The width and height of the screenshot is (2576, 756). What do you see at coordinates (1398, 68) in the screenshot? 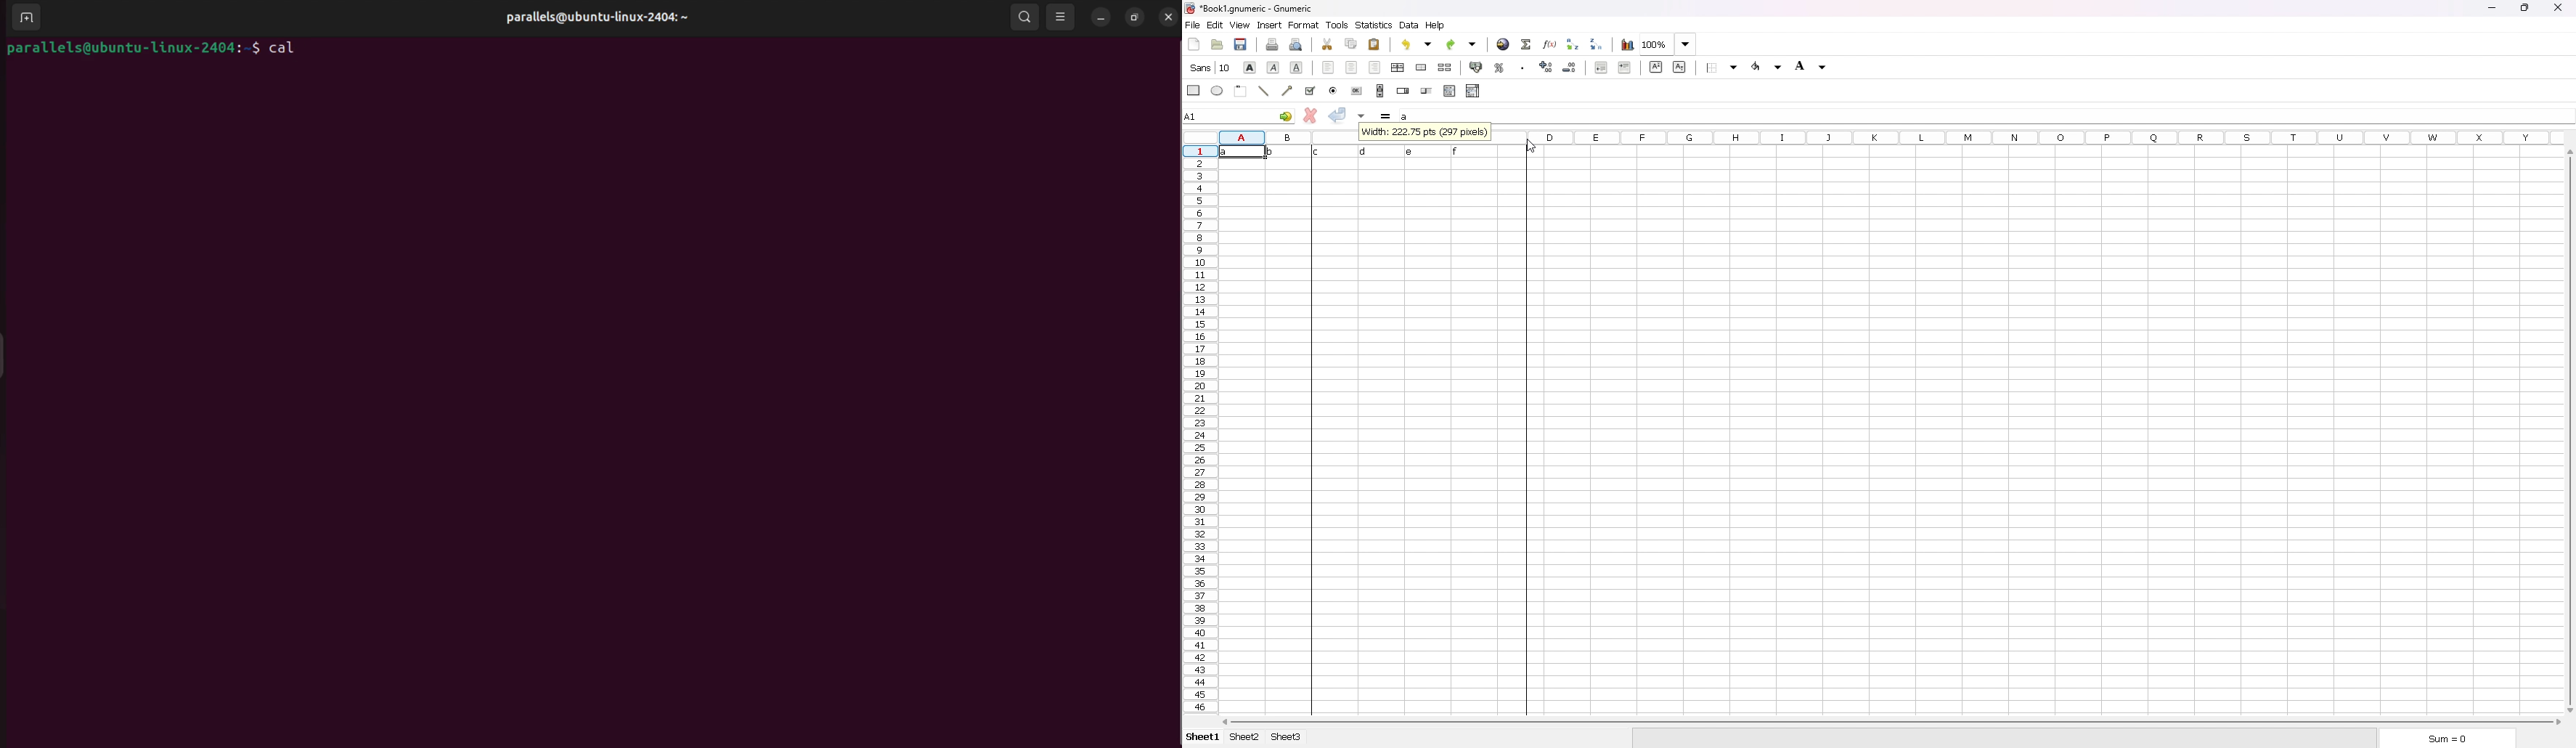
I see `centre horizontally` at bounding box center [1398, 68].